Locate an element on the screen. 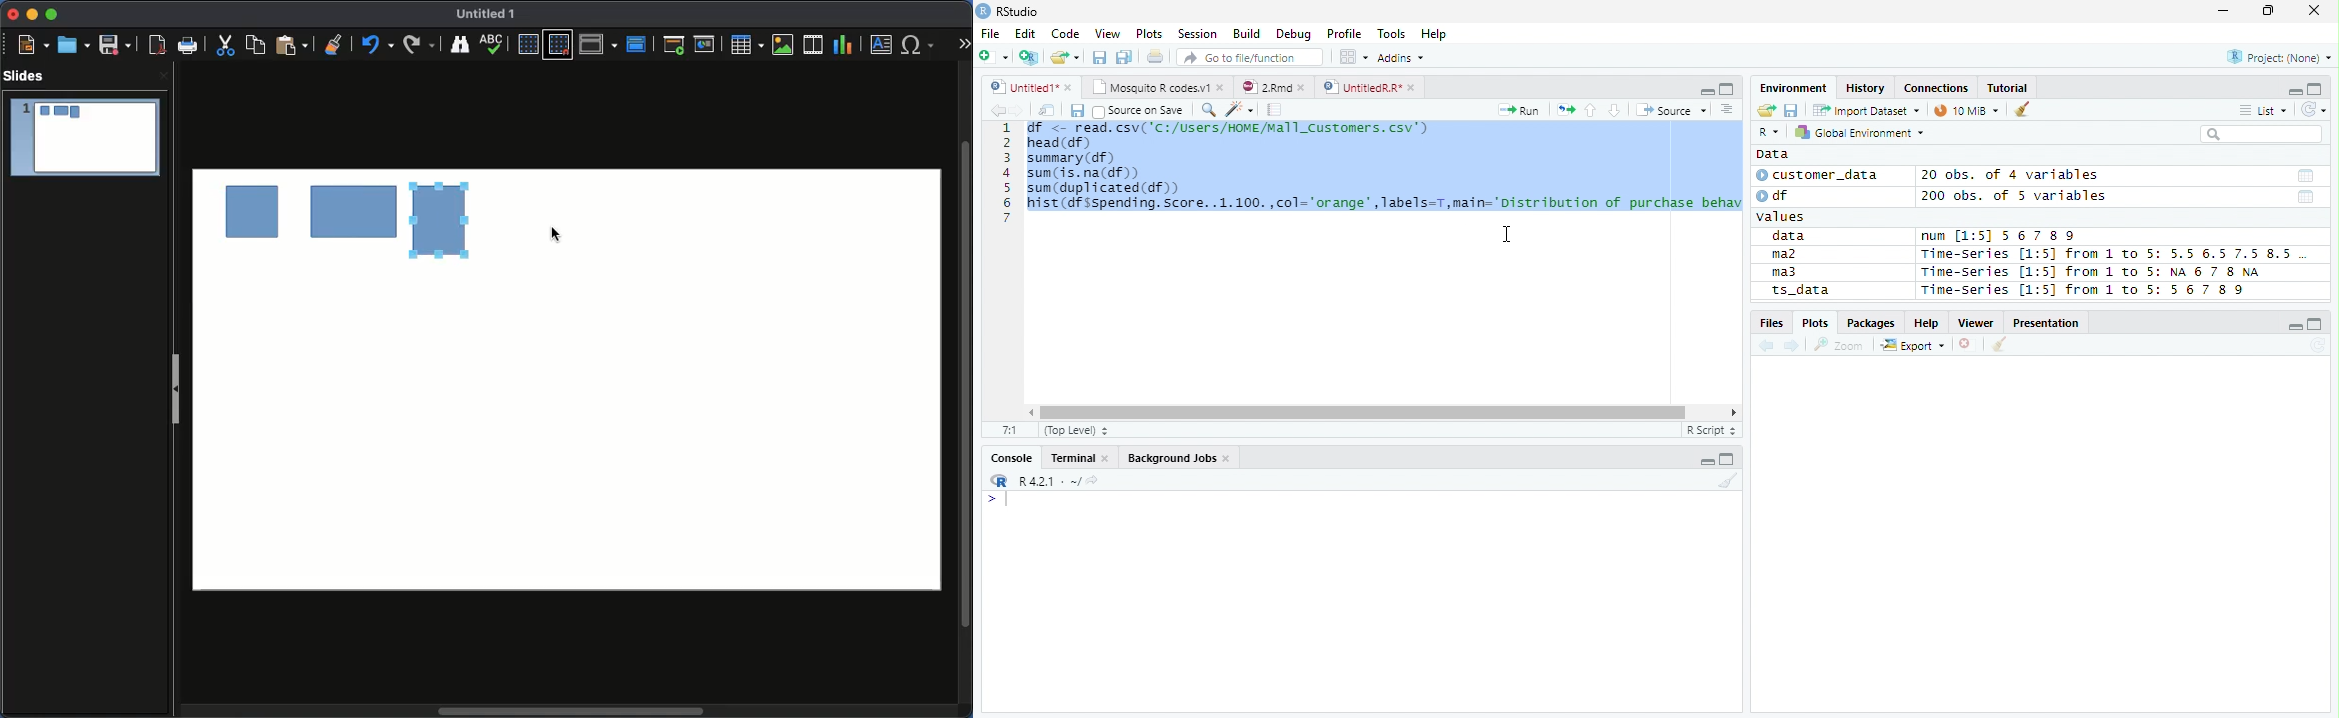 The image size is (2352, 728). Project (none) is located at coordinates (2282, 55).